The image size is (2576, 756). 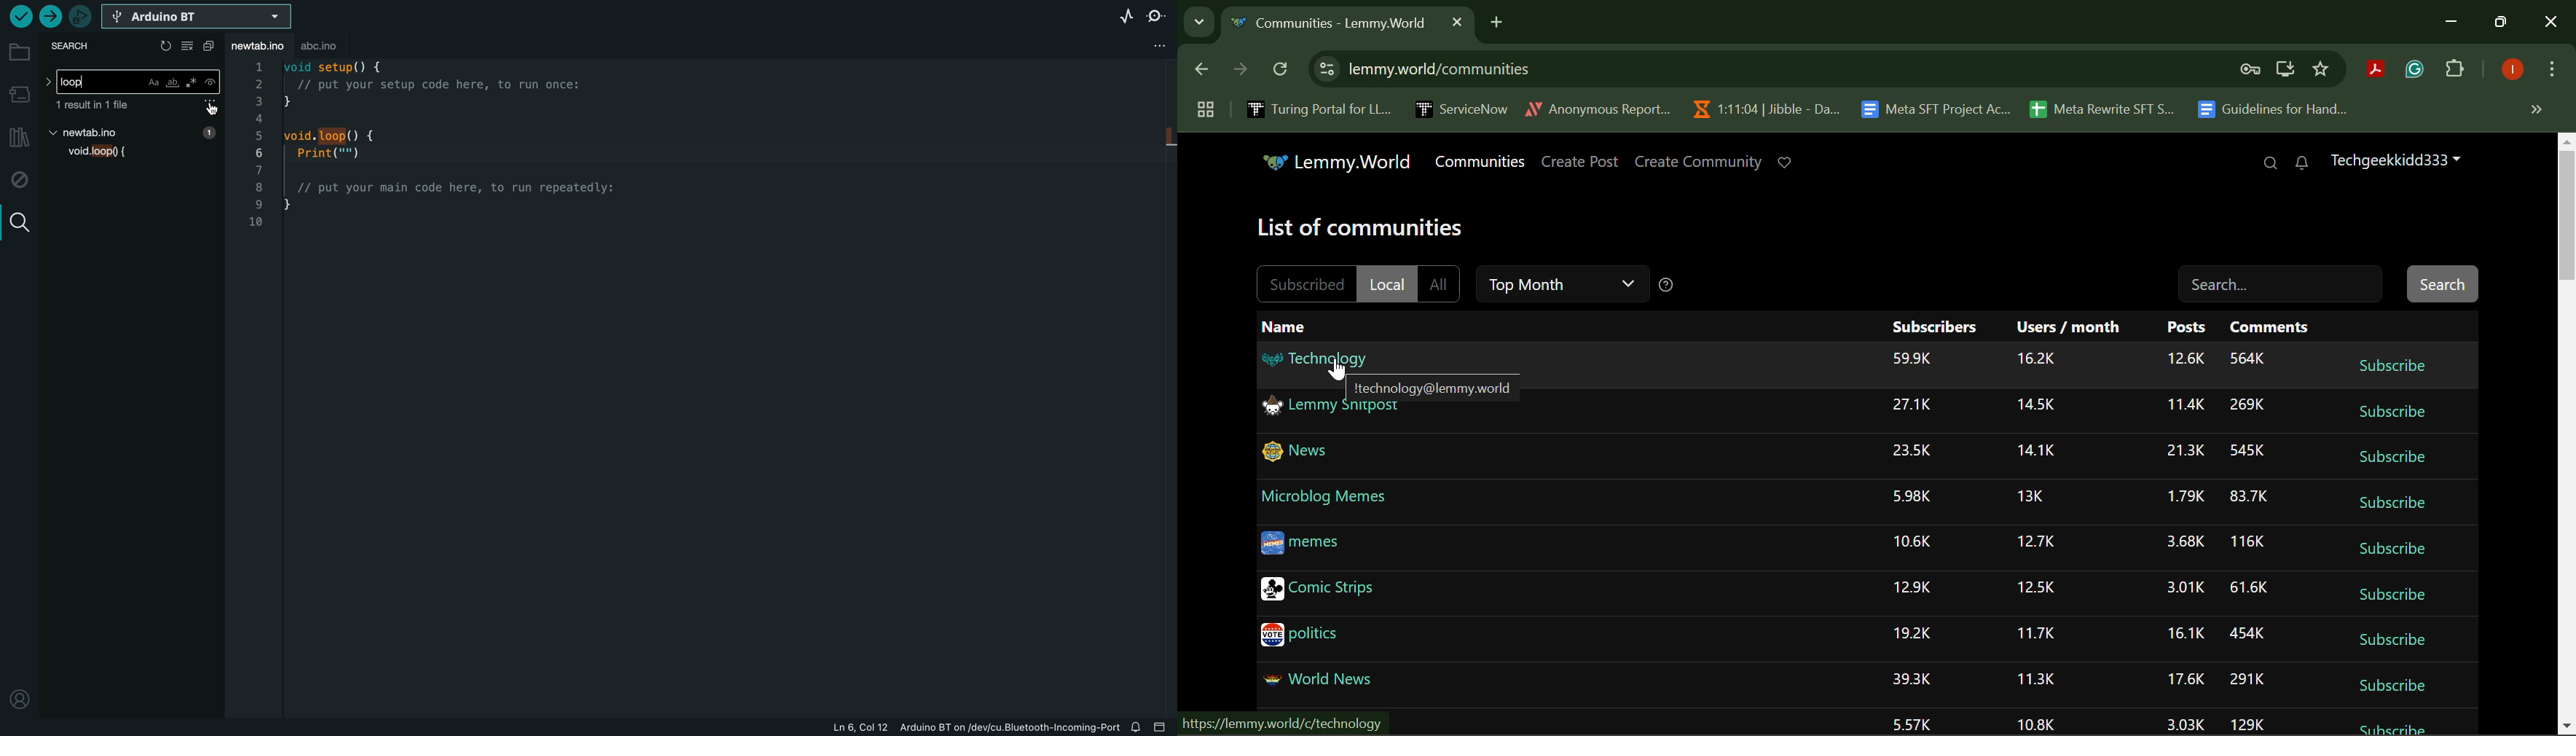 I want to click on Minimize, so click(x=2503, y=23).